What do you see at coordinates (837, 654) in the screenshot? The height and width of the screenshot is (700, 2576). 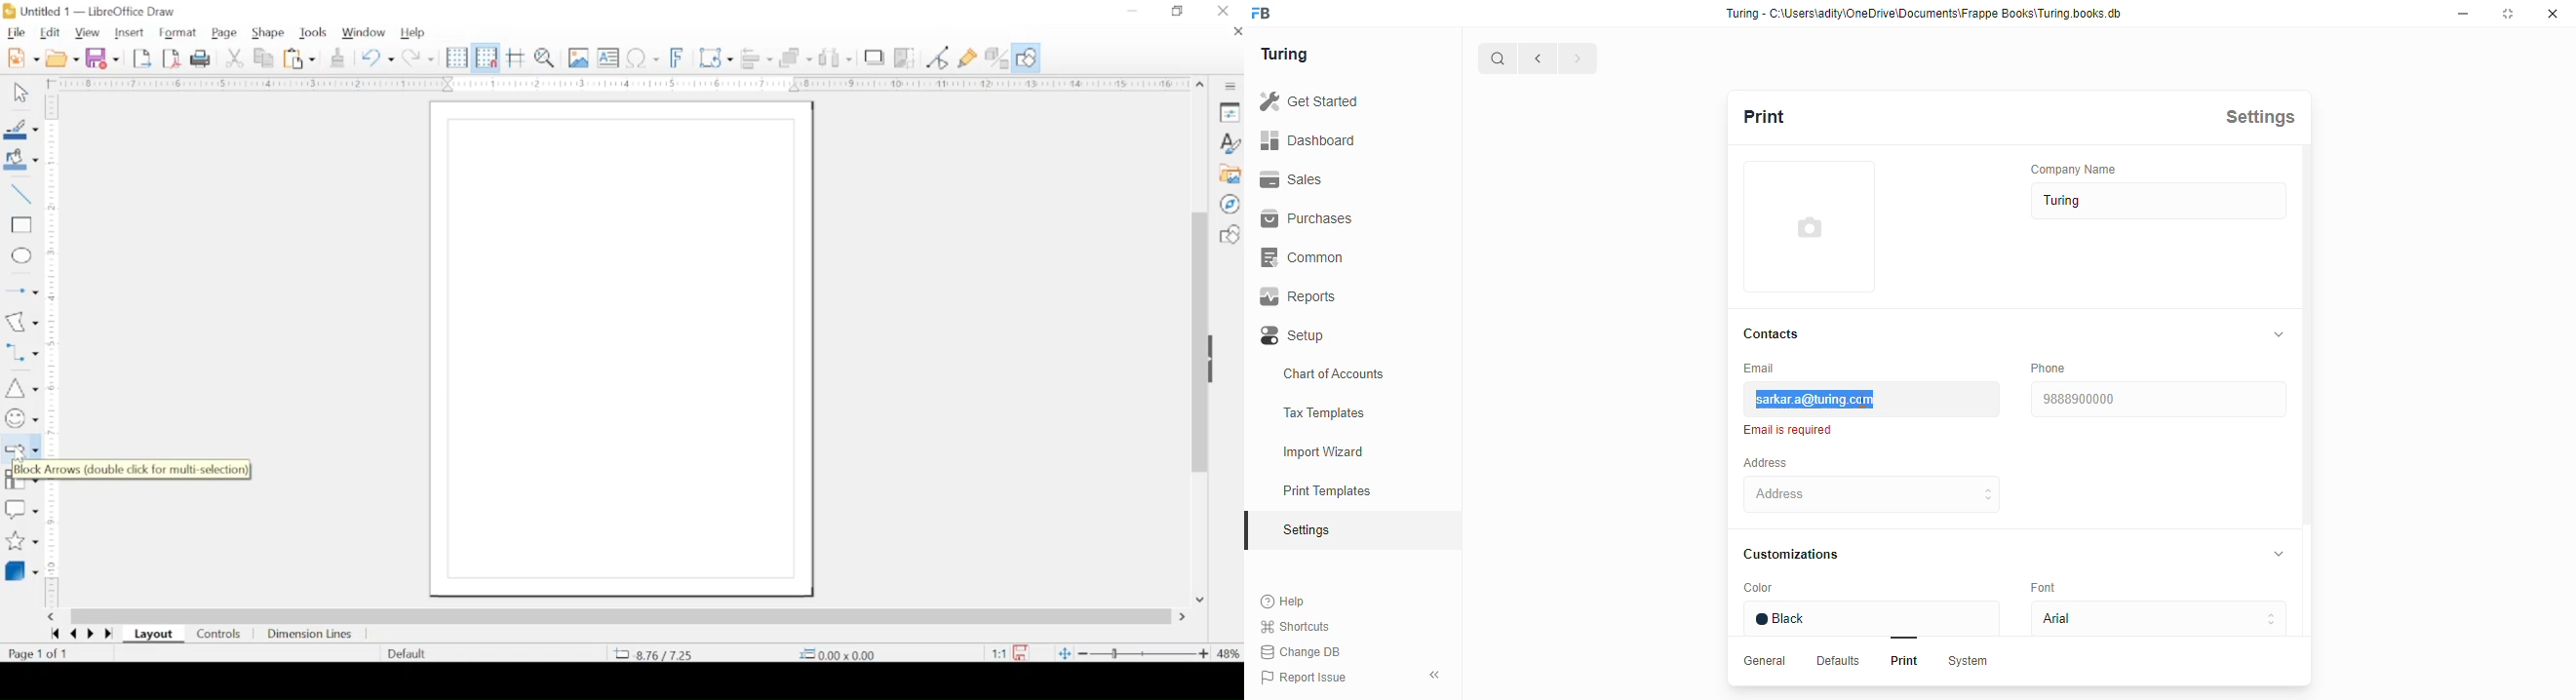 I see `coordinate` at bounding box center [837, 654].